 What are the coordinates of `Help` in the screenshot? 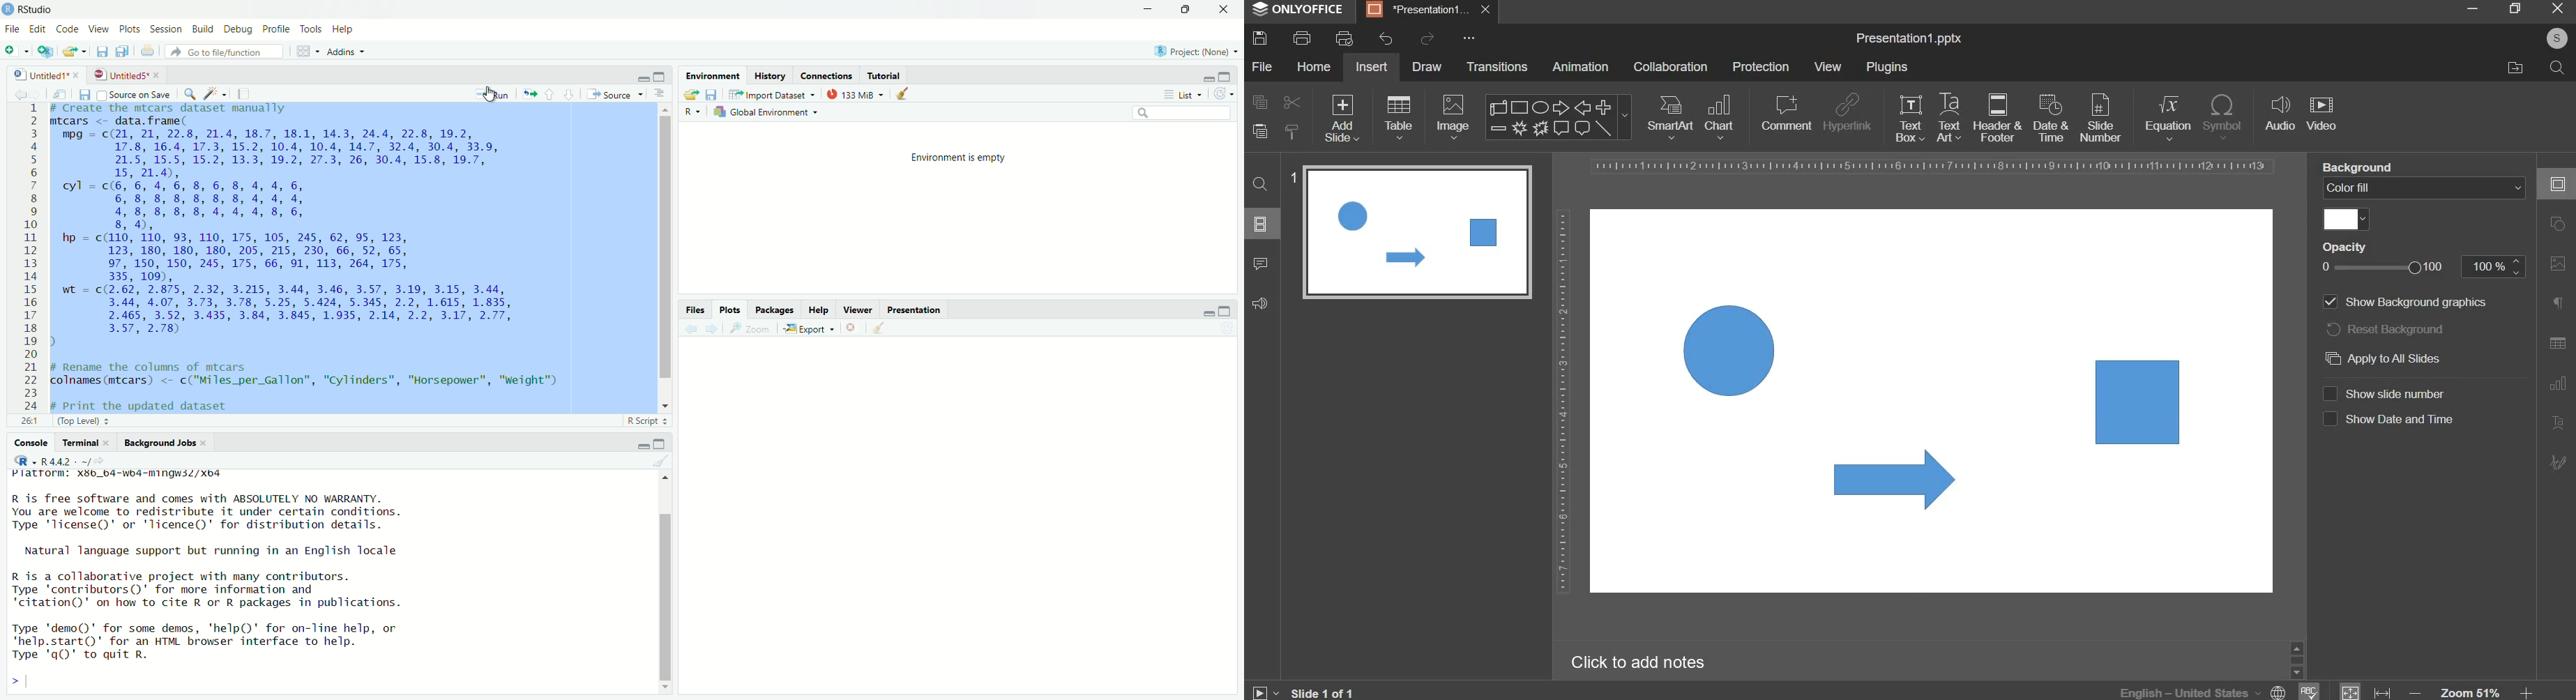 It's located at (821, 311).